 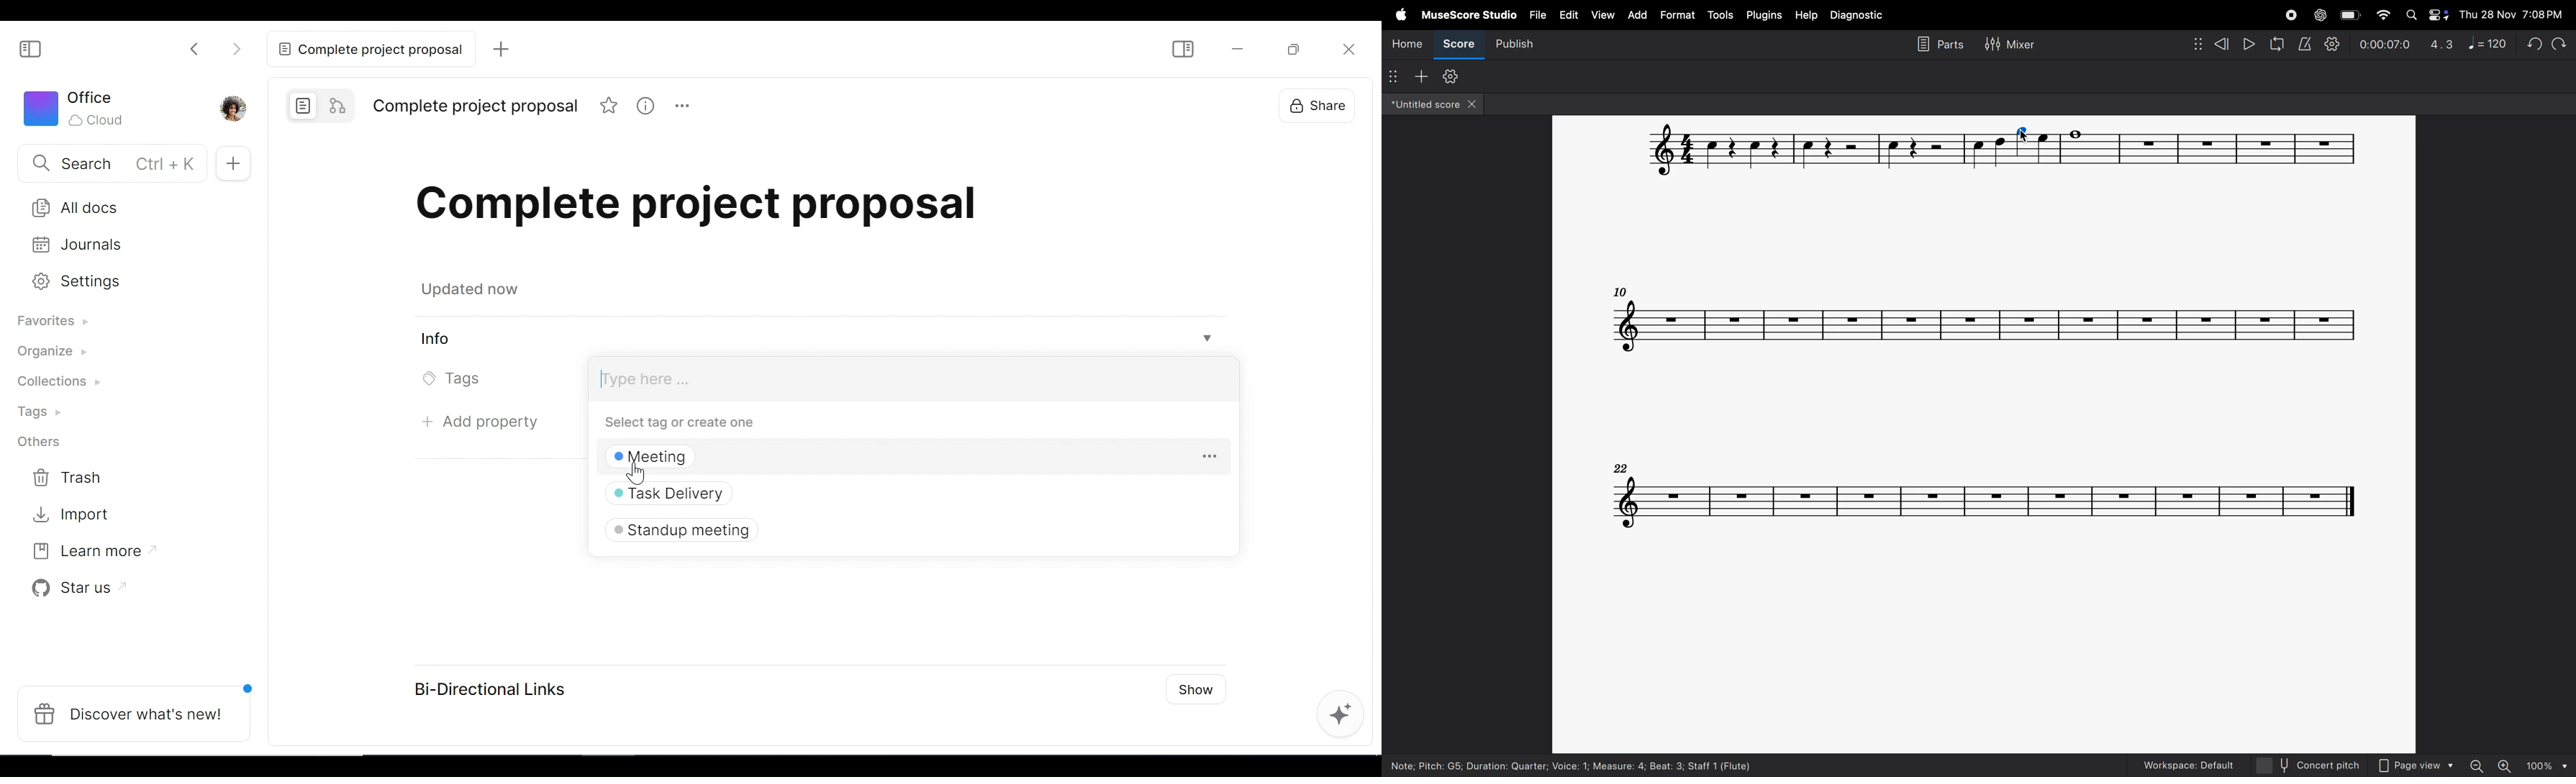 What do you see at coordinates (109, 164) in the screenshot?
I see `Search` at bounding box center [109, 164].